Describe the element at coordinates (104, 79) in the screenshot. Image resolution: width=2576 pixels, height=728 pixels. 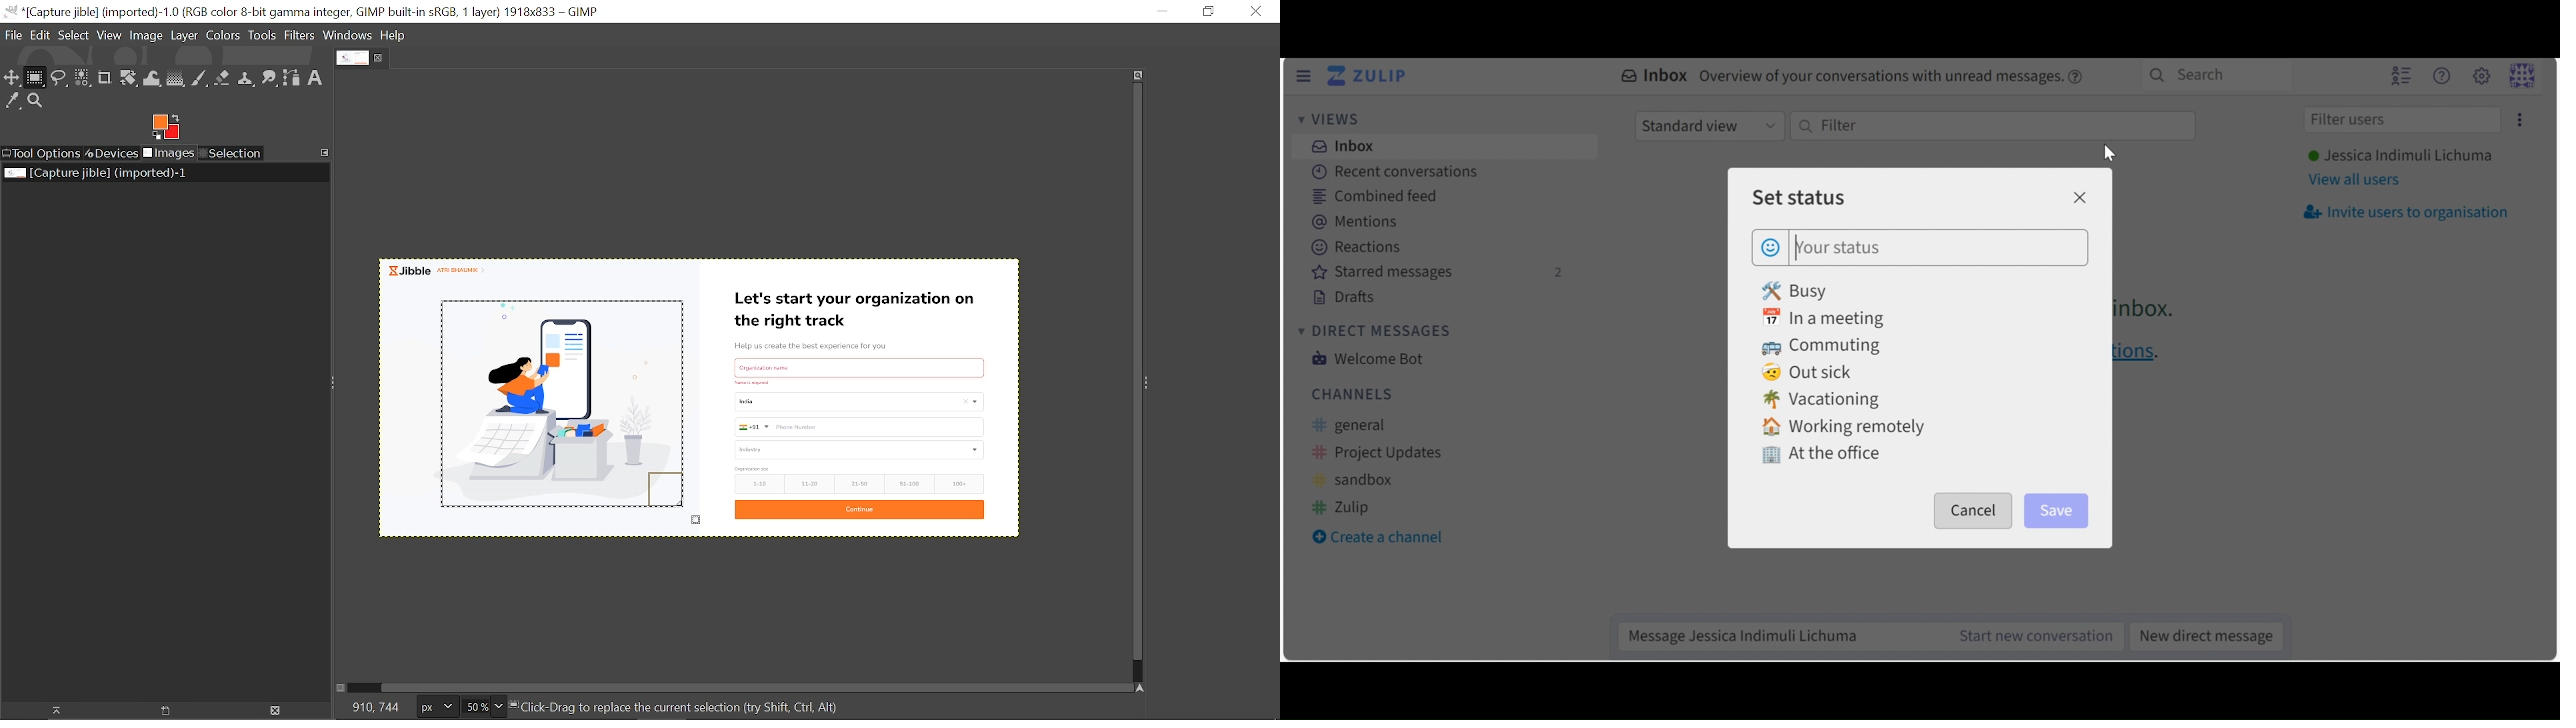
I see `Crop tool` at that location.